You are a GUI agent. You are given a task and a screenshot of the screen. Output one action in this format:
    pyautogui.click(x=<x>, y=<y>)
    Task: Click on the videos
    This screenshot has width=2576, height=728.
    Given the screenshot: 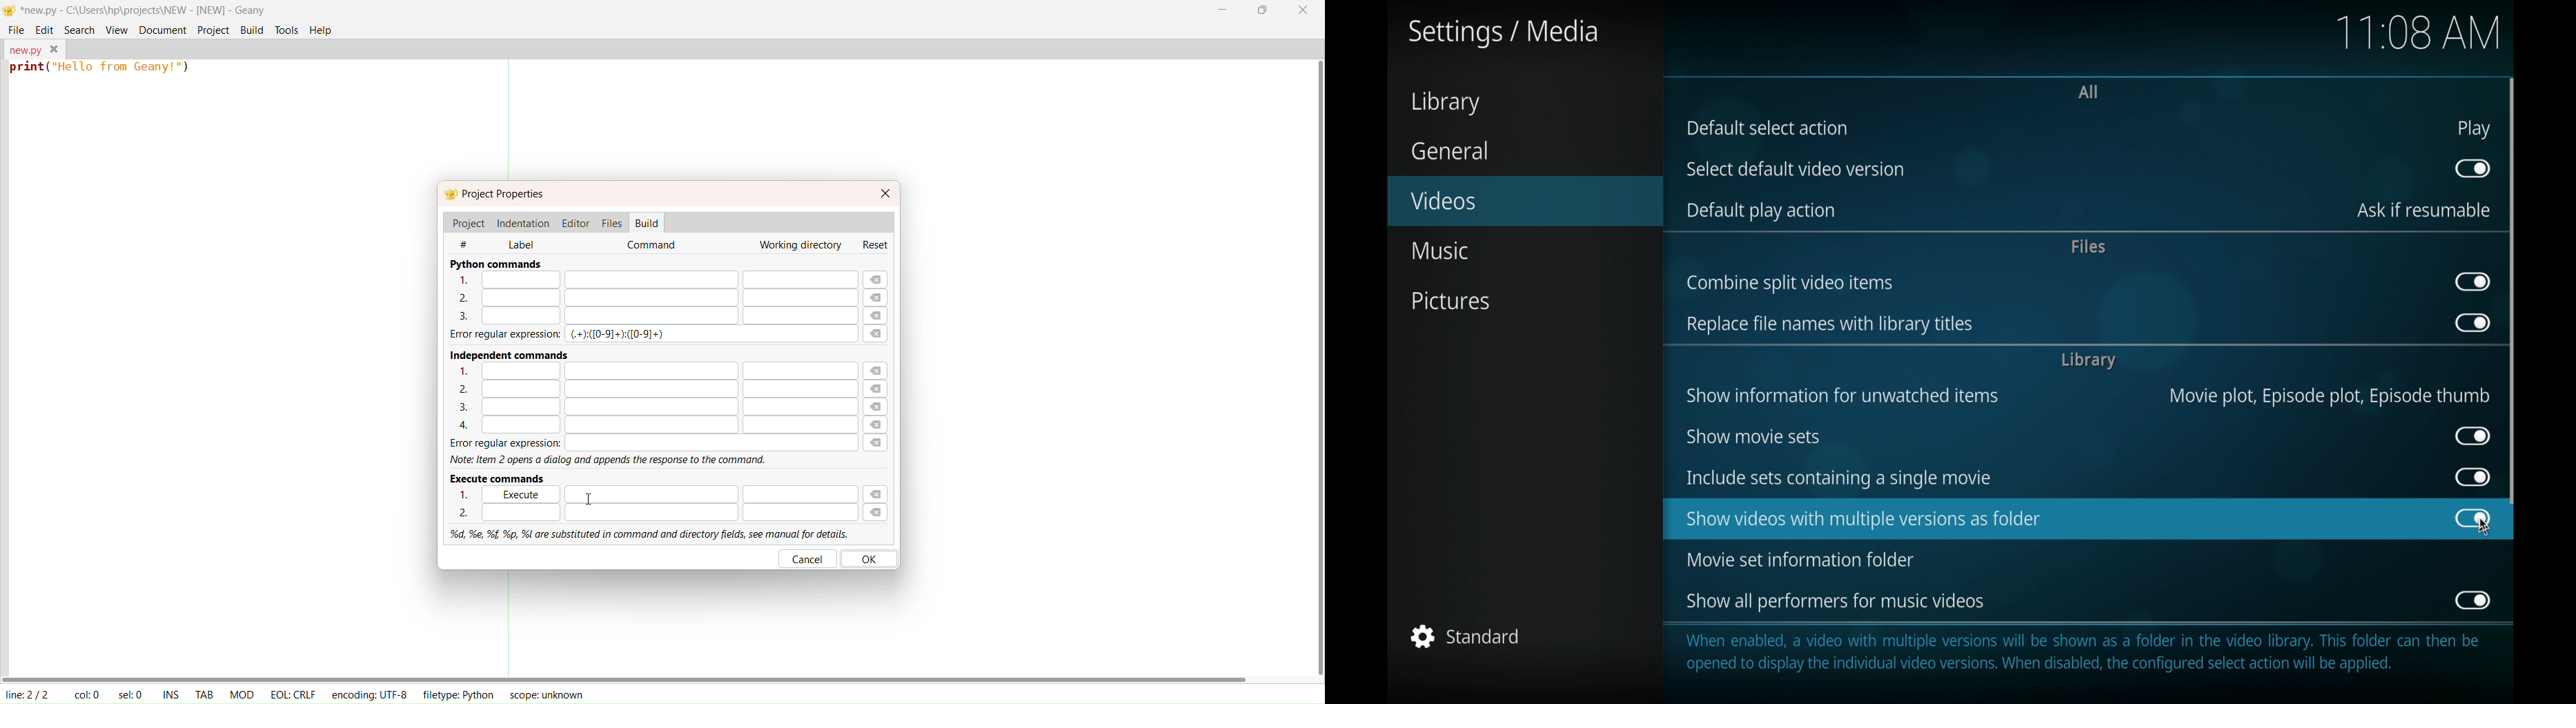 What is the action you would take?
    pyautogui.click(x=1526, y=201)
    